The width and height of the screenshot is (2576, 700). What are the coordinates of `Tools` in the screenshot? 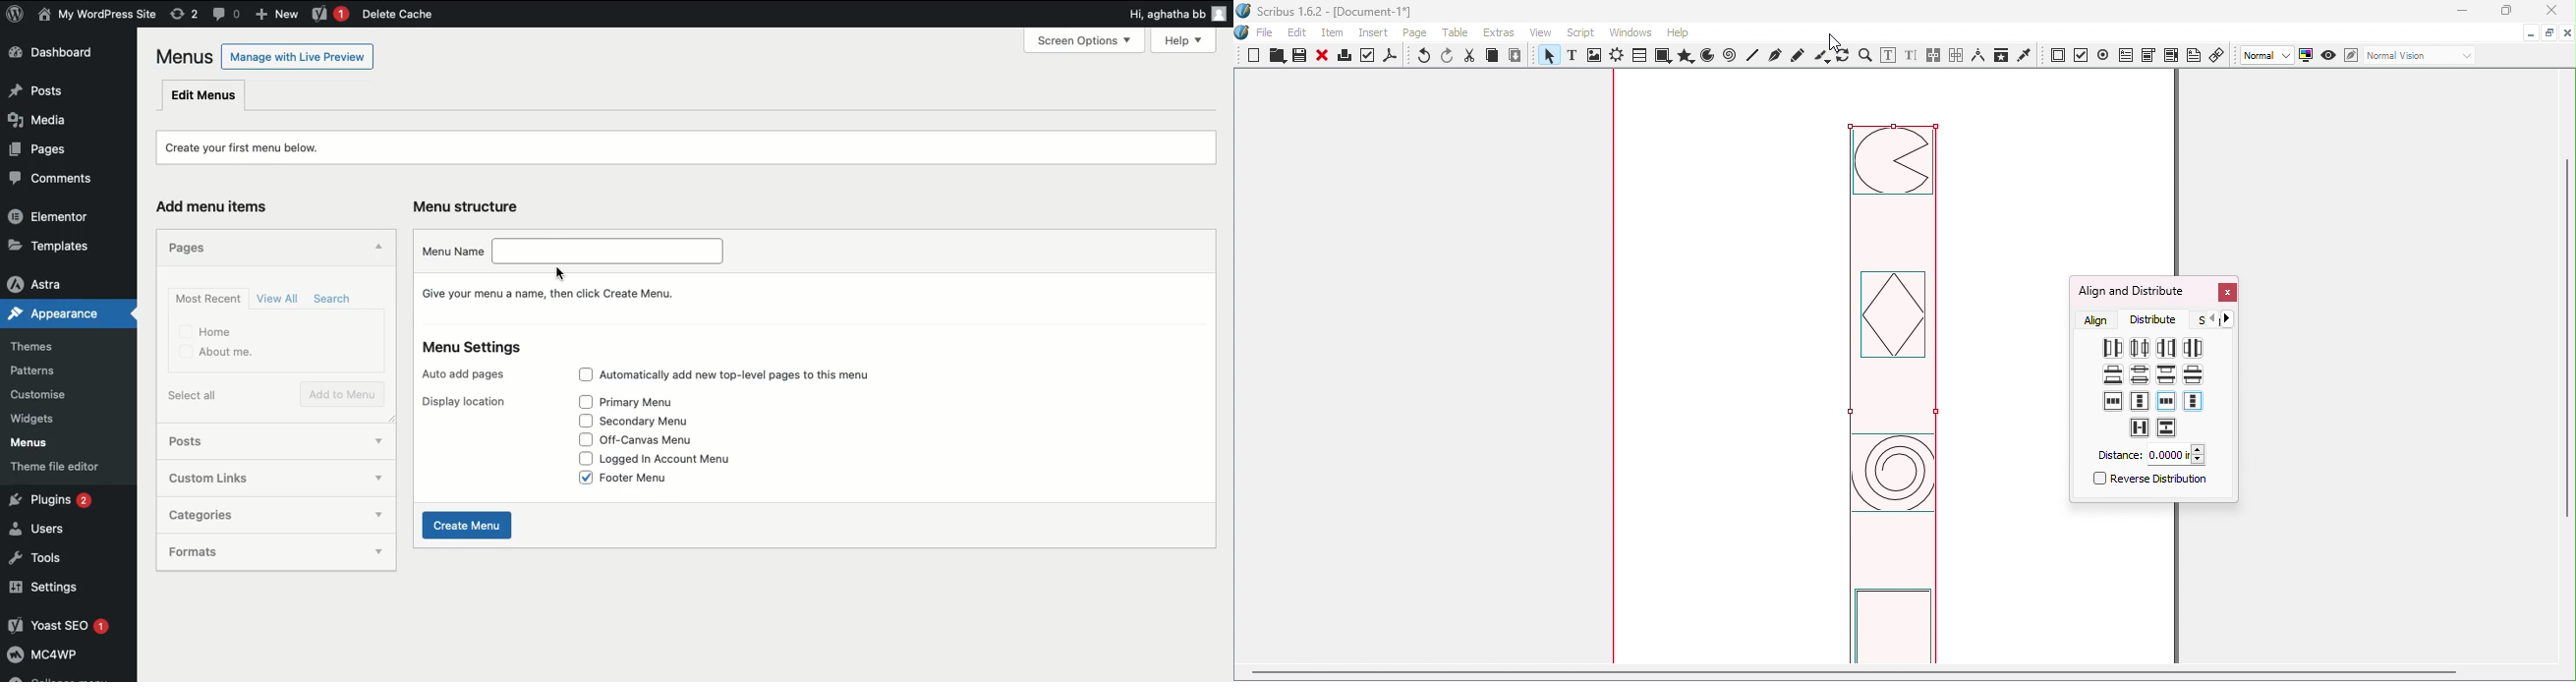 It's located at (43, 559).